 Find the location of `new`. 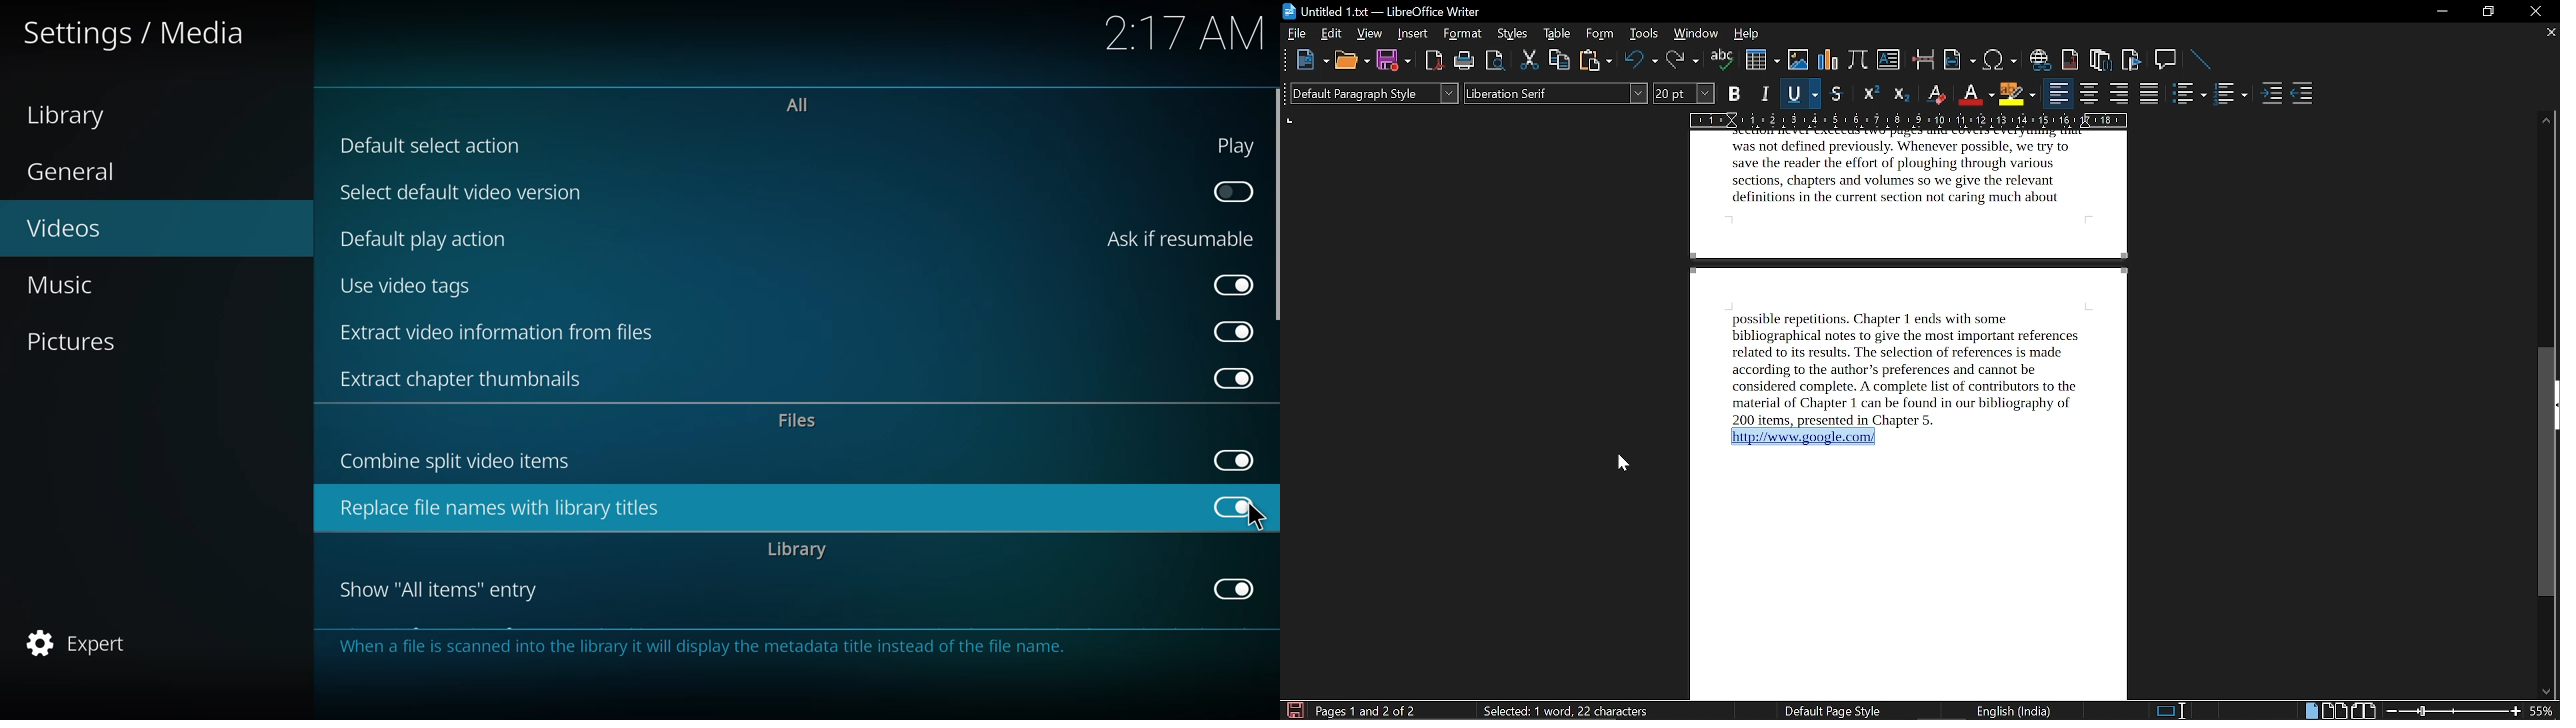

new is located at coordinates (1311, 61).